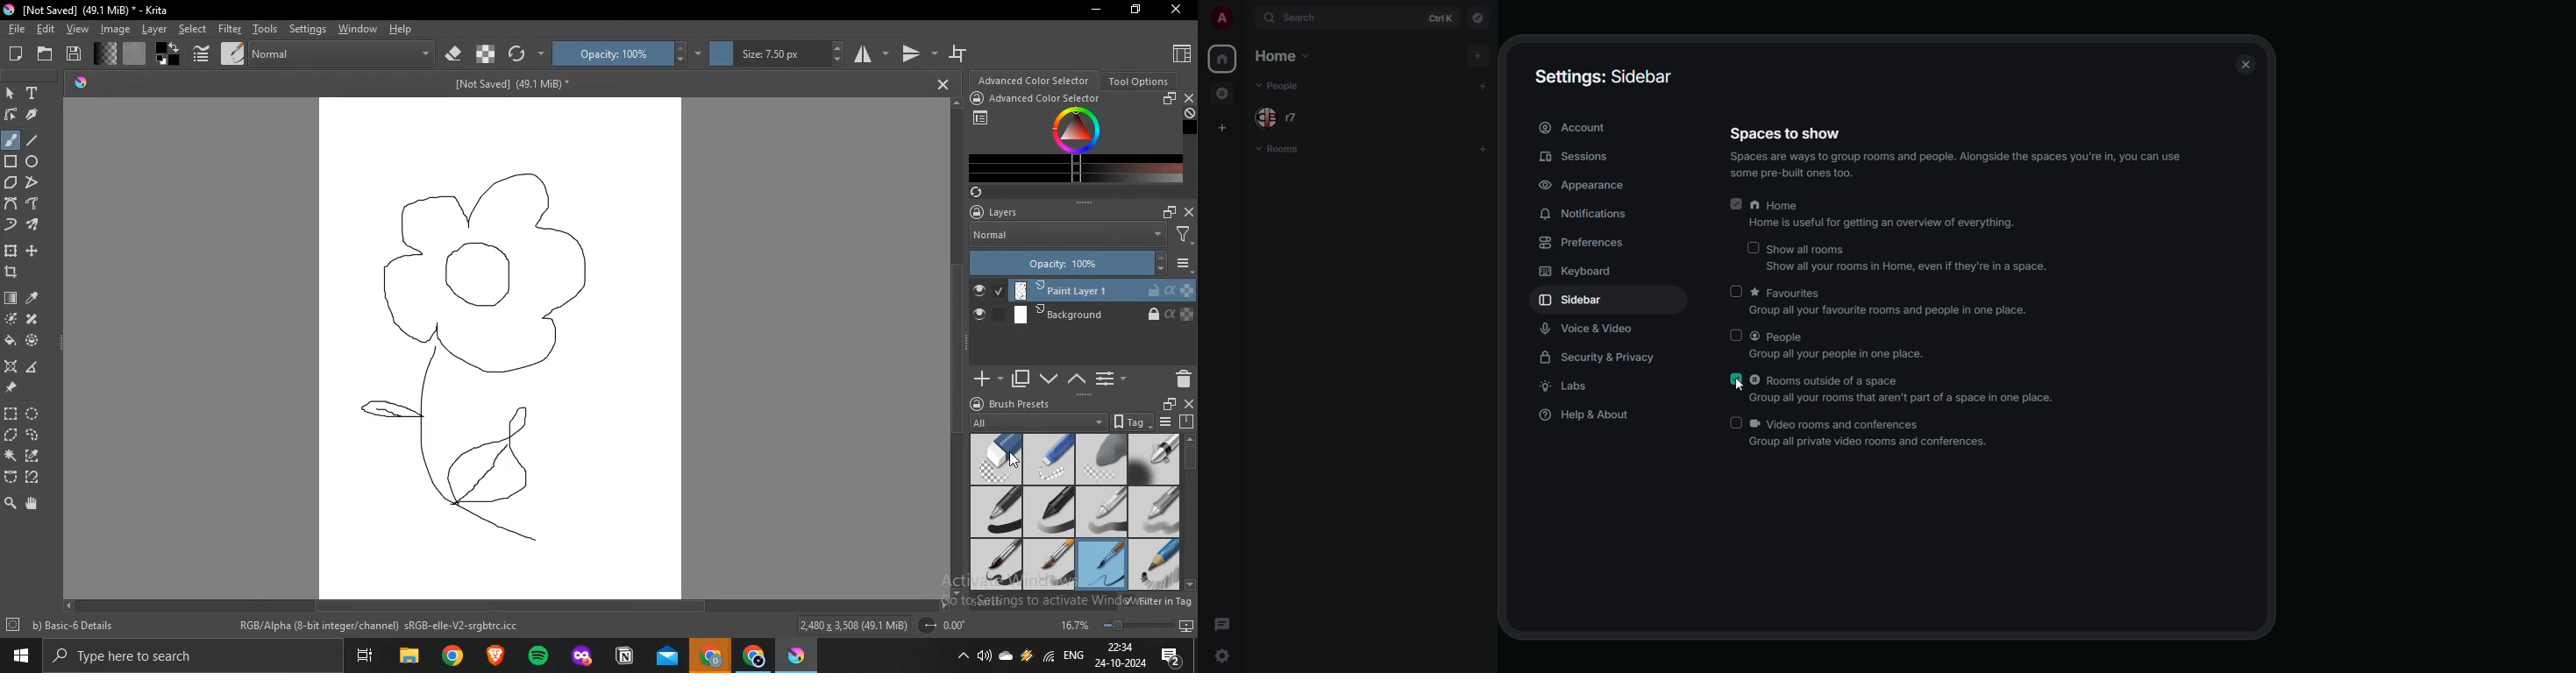 The width and height of the screenshot is (2576, 700). I want to click on search, so click(1303, 19).